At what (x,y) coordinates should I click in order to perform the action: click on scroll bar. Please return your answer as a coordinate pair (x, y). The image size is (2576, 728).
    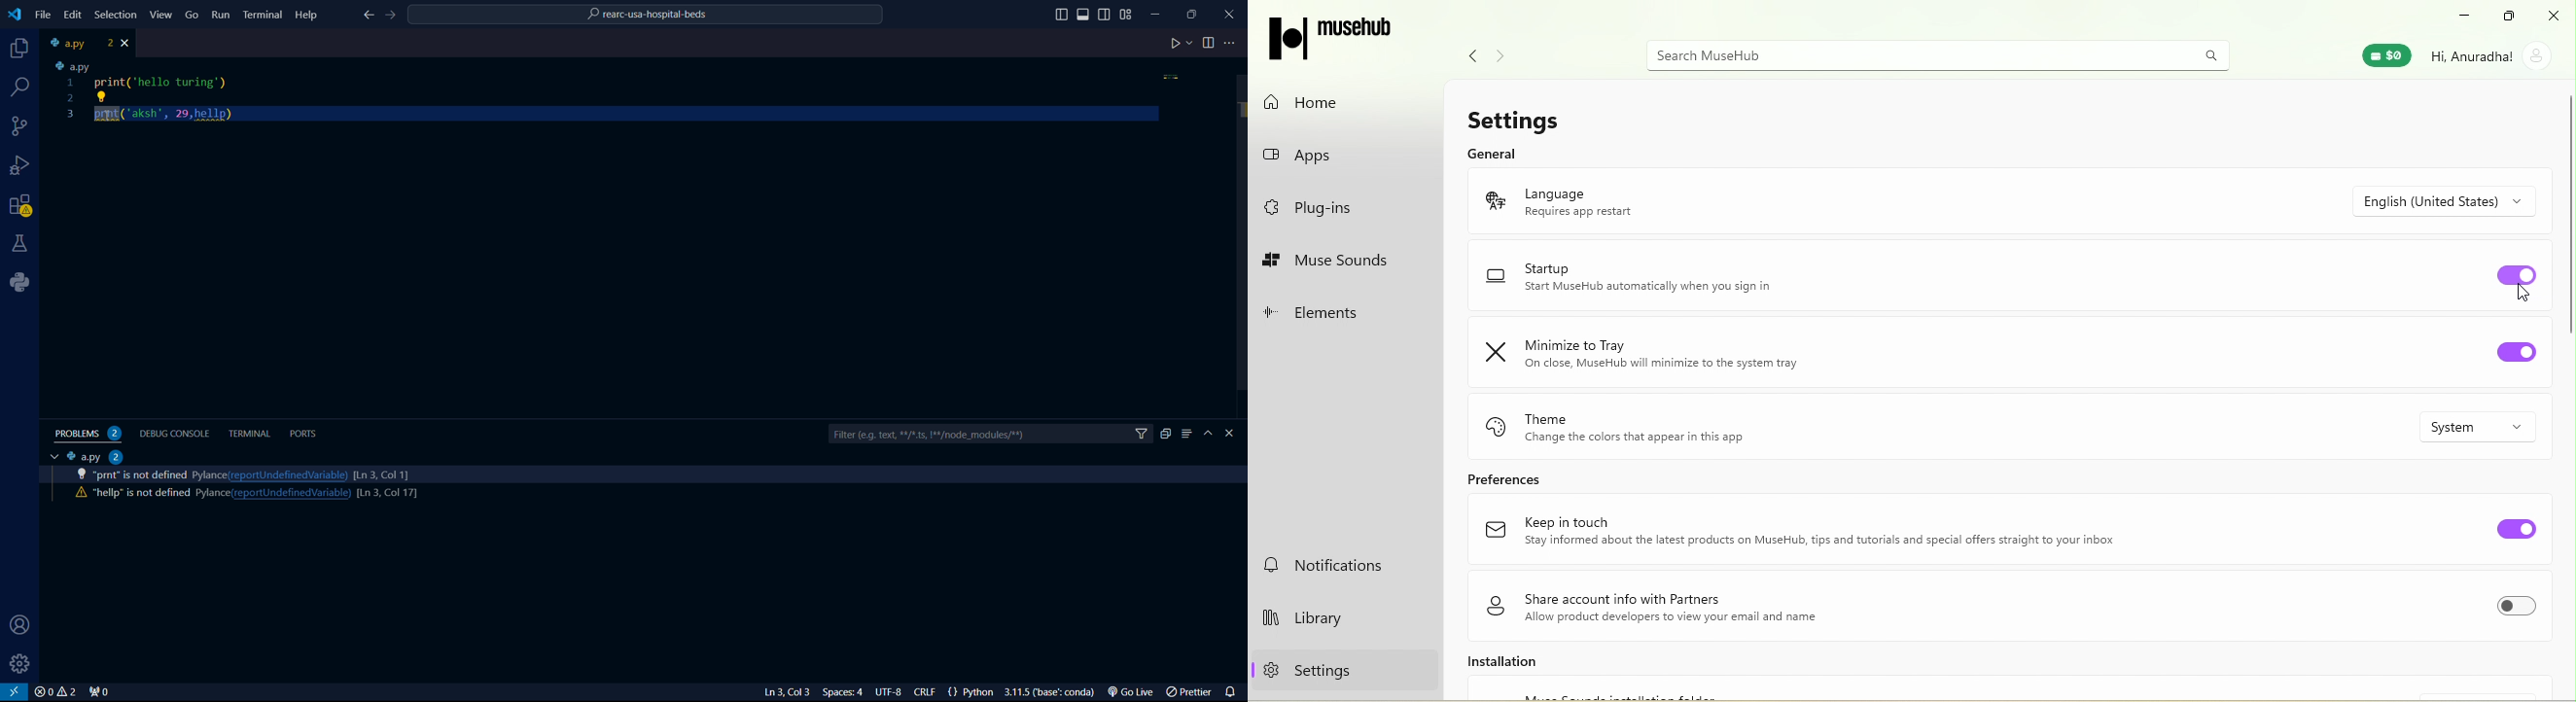
    Looking at the image, I should click on (2567, 213).